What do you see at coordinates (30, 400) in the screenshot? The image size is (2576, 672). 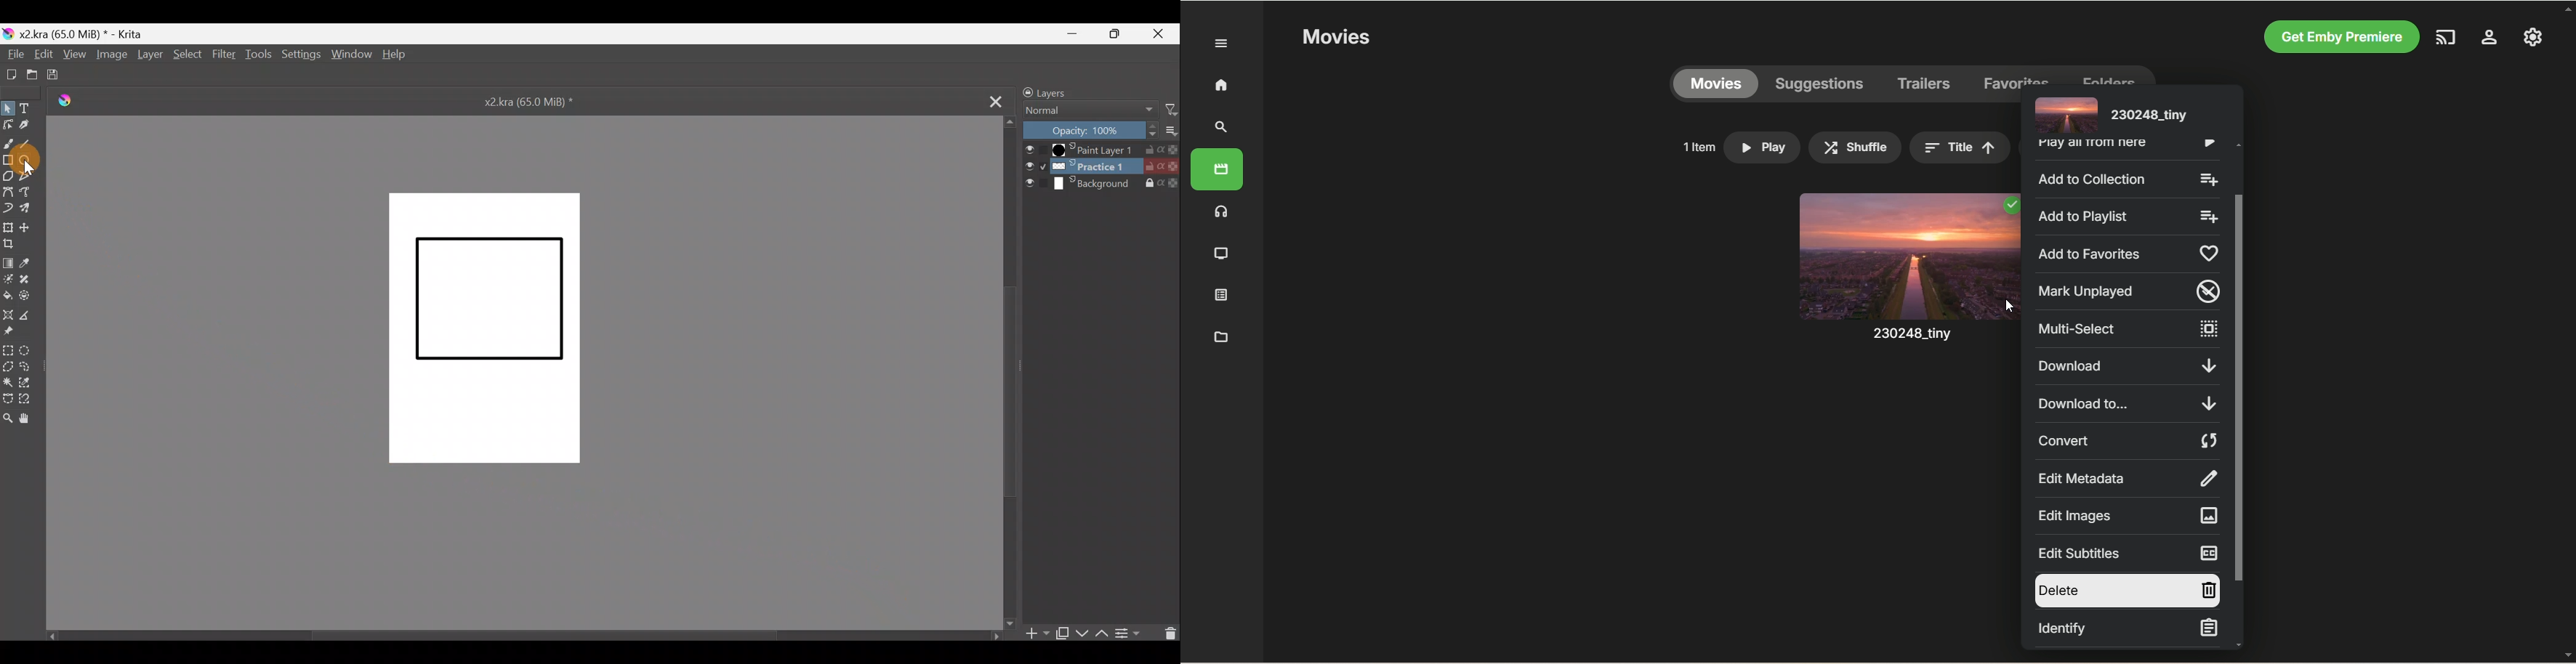 I see `Magnetic curve selection tool` at bounding box center [30, 400].